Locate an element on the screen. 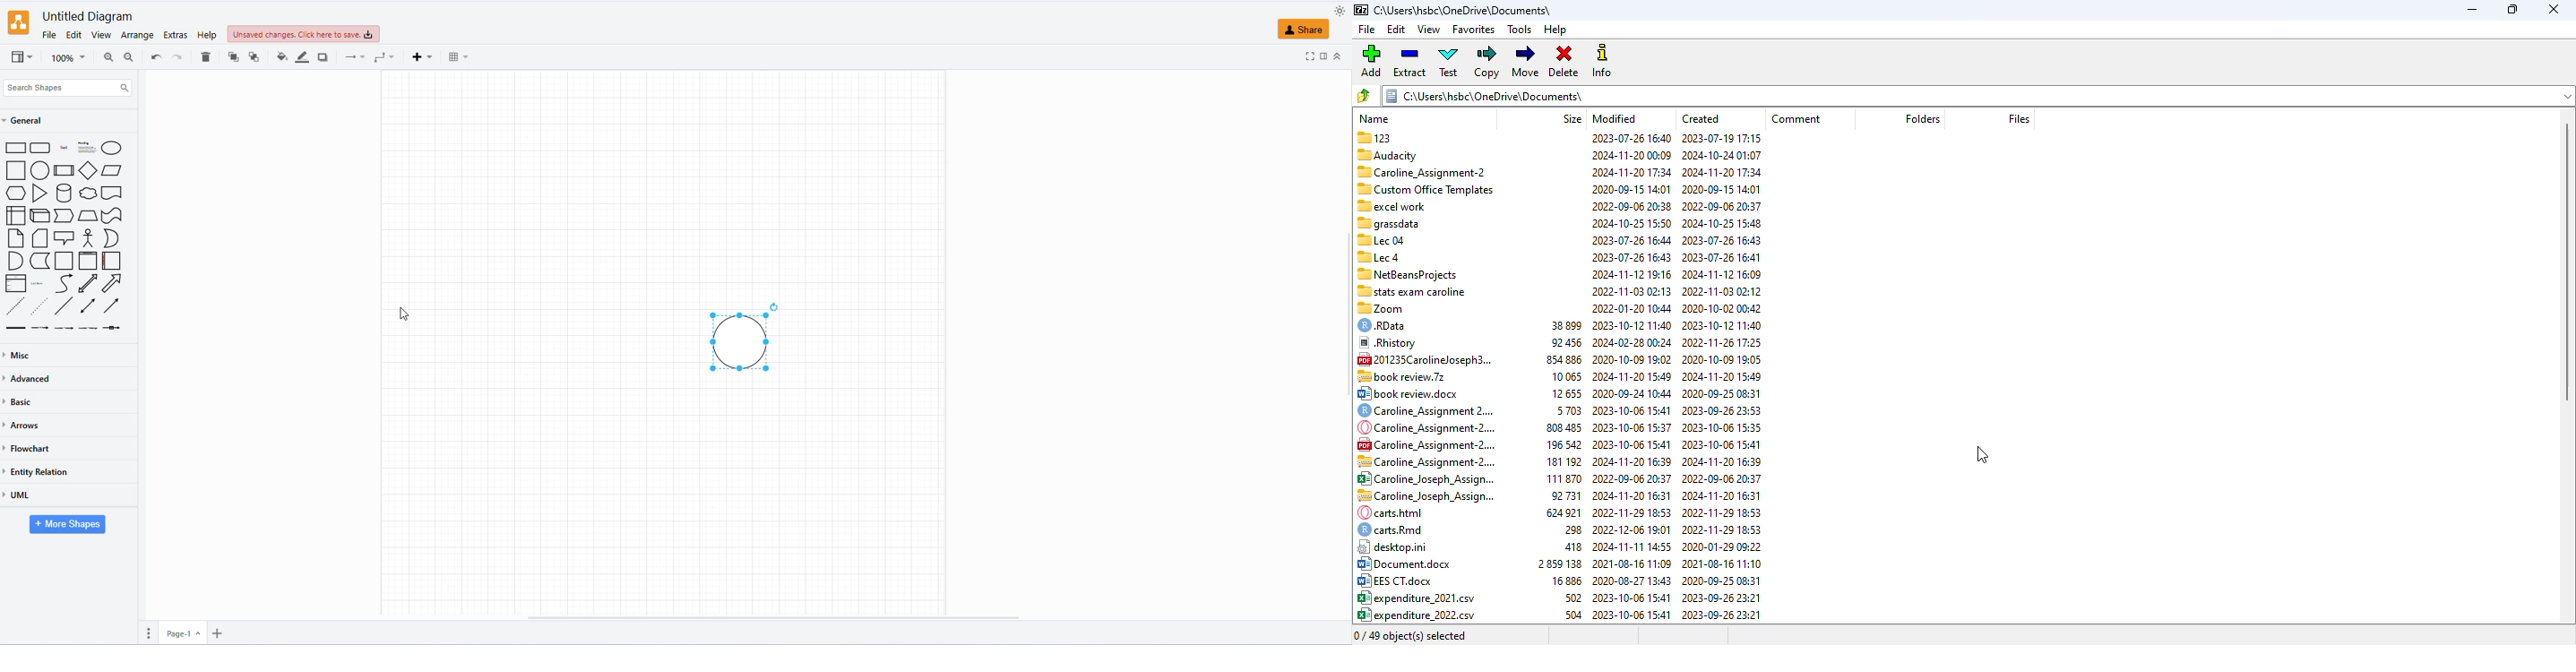  WAYPOINTS is located at coordinates (381, 60).